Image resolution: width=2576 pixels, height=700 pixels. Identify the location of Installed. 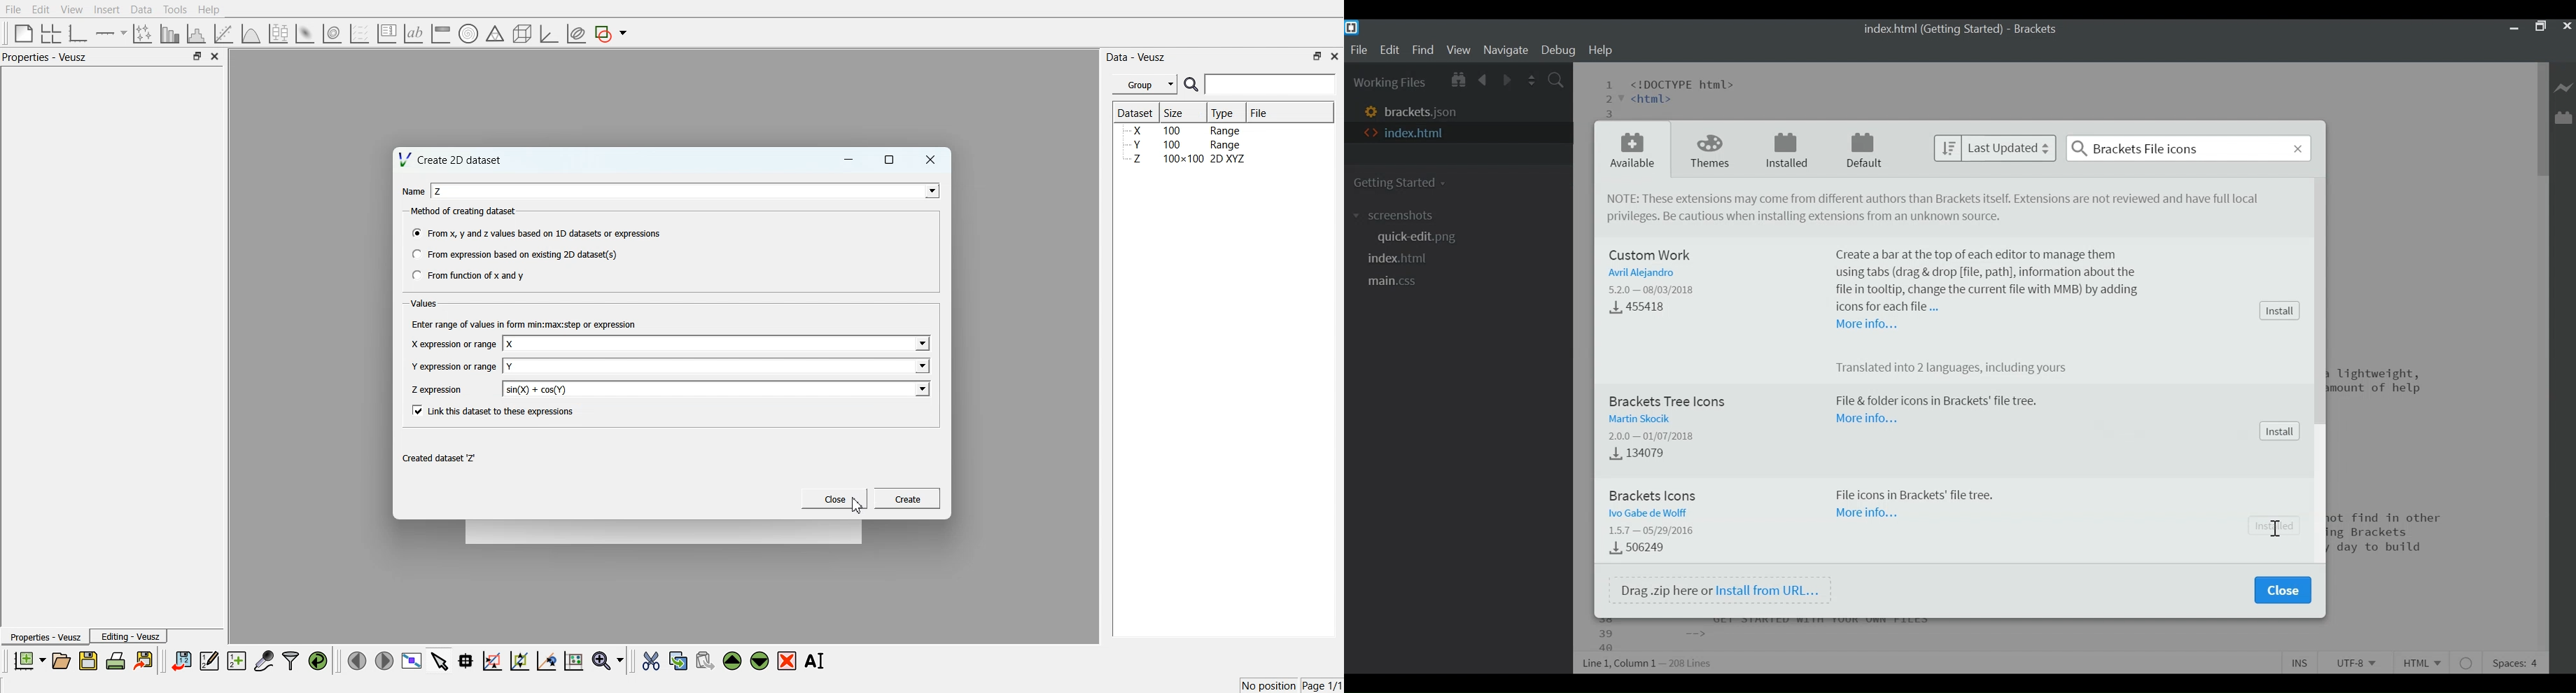
(1786, 151).